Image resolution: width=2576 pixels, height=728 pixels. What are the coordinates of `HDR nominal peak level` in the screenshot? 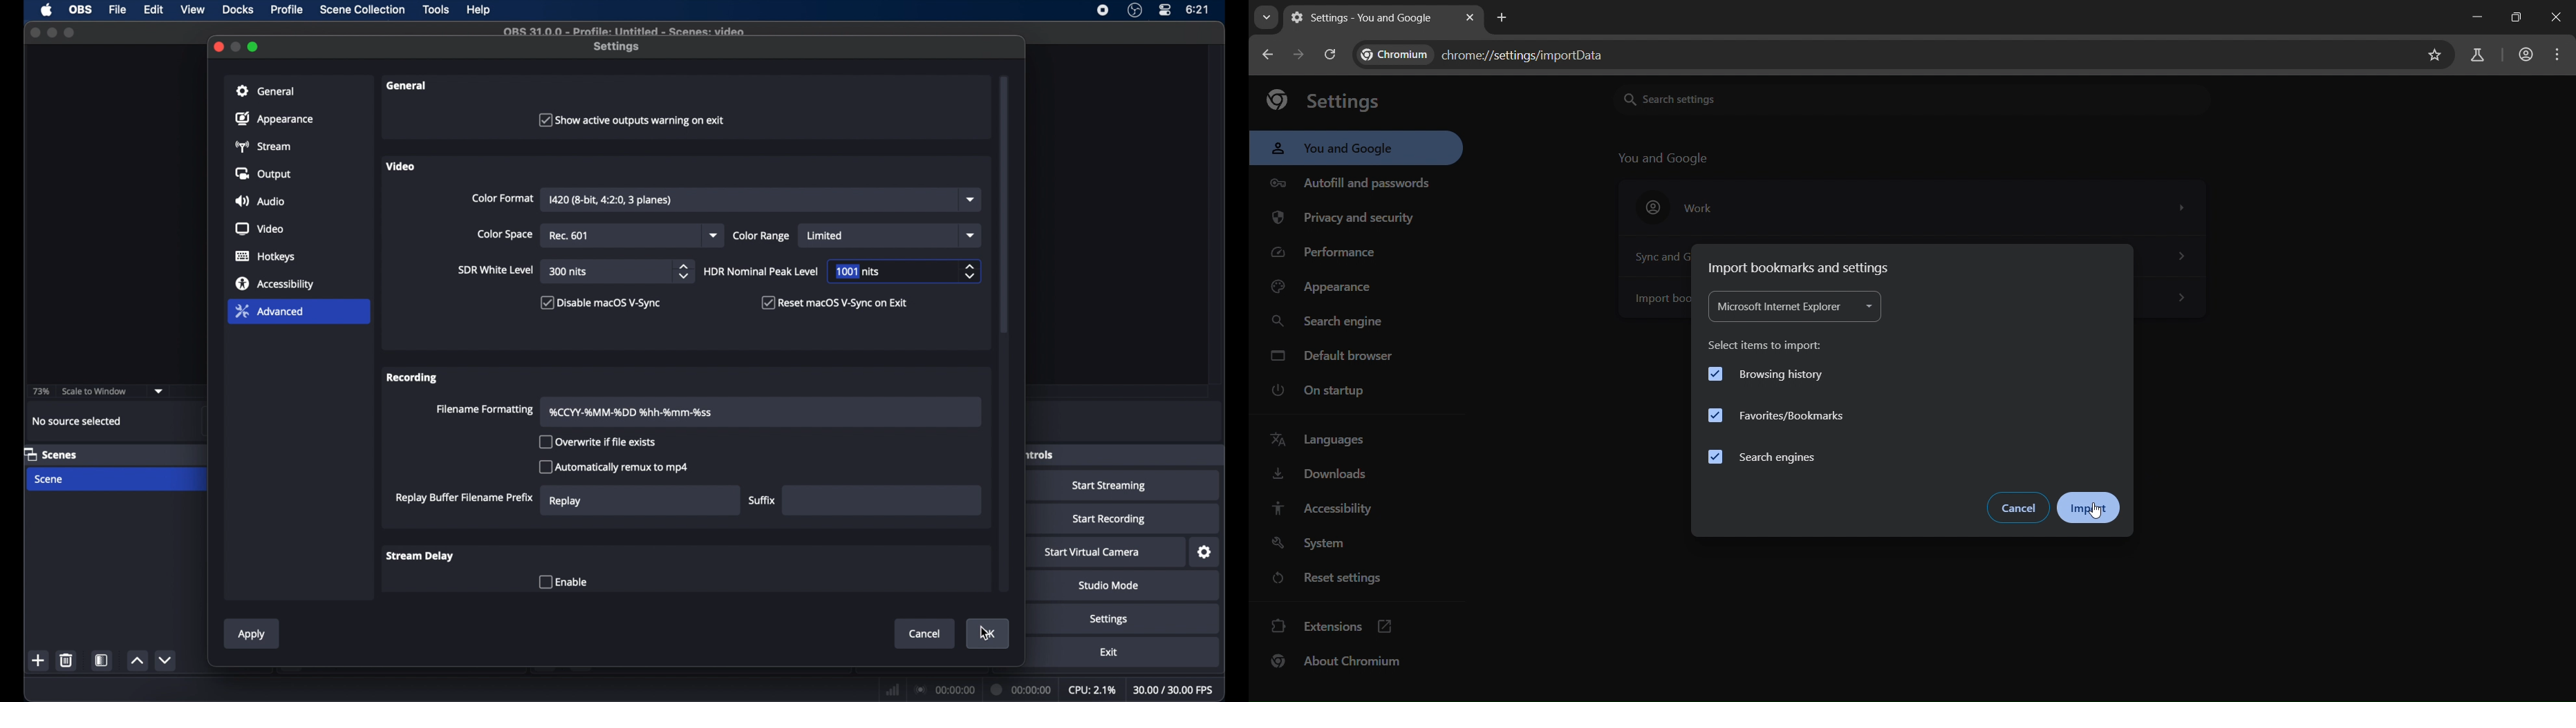 It's located at (761, 272).